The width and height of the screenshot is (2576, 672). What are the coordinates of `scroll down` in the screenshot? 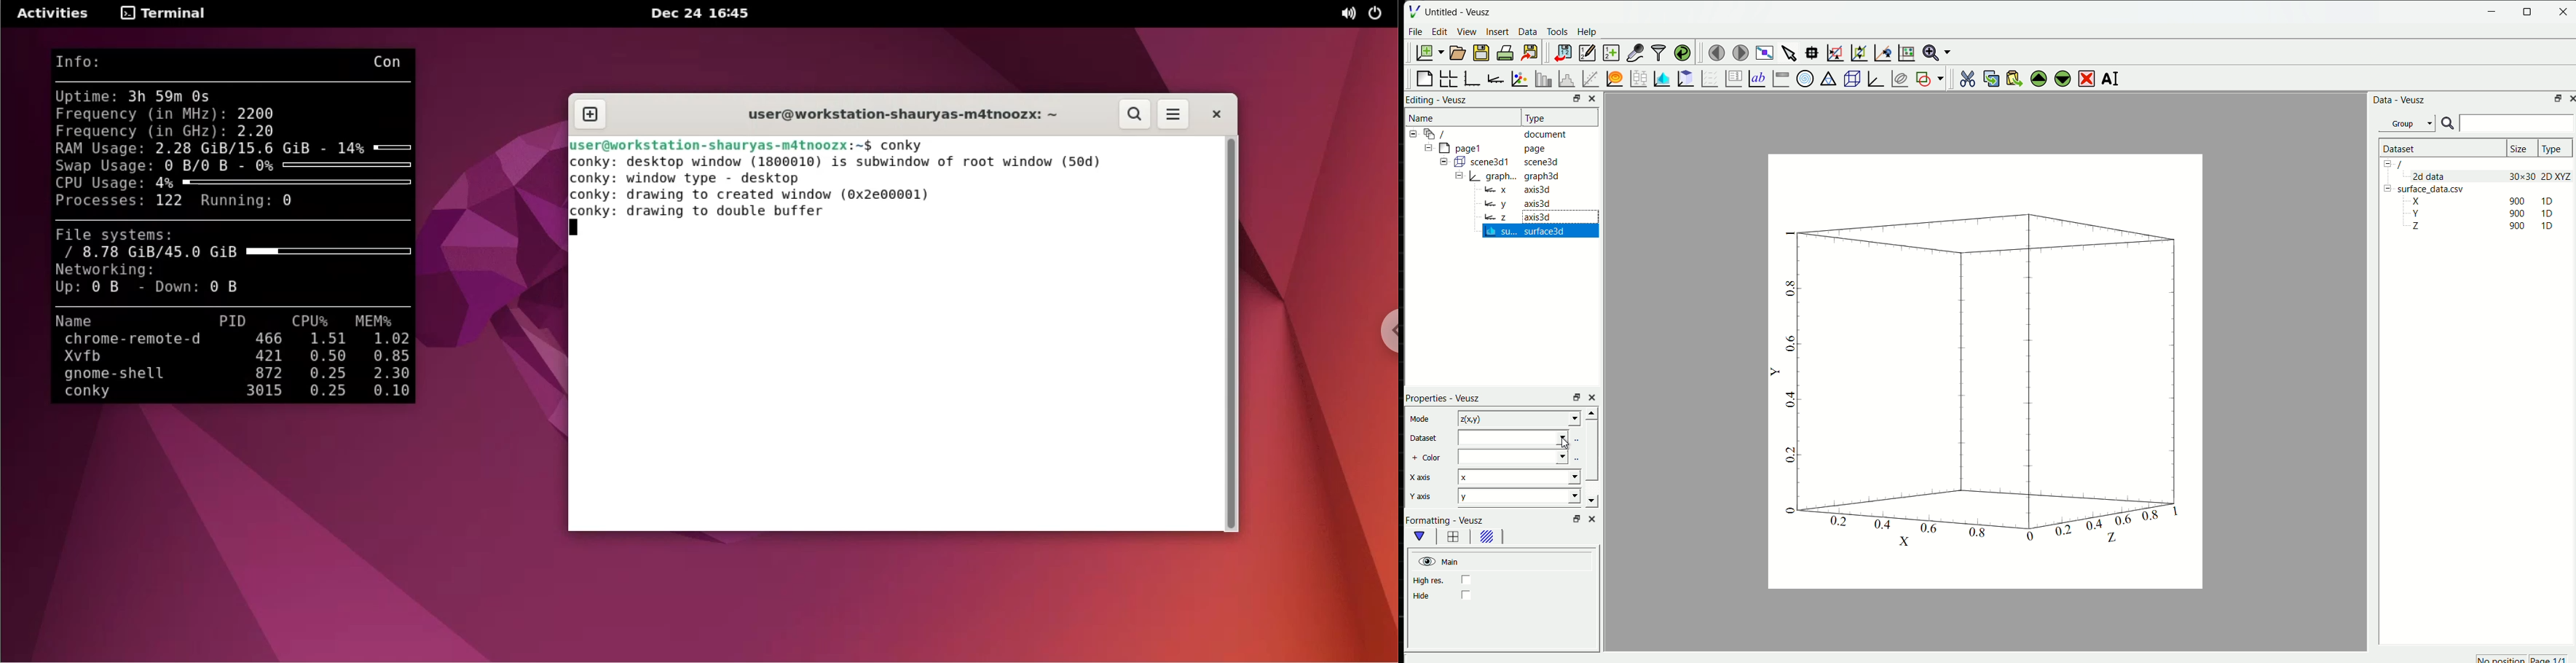 It's located at (1592, 501).